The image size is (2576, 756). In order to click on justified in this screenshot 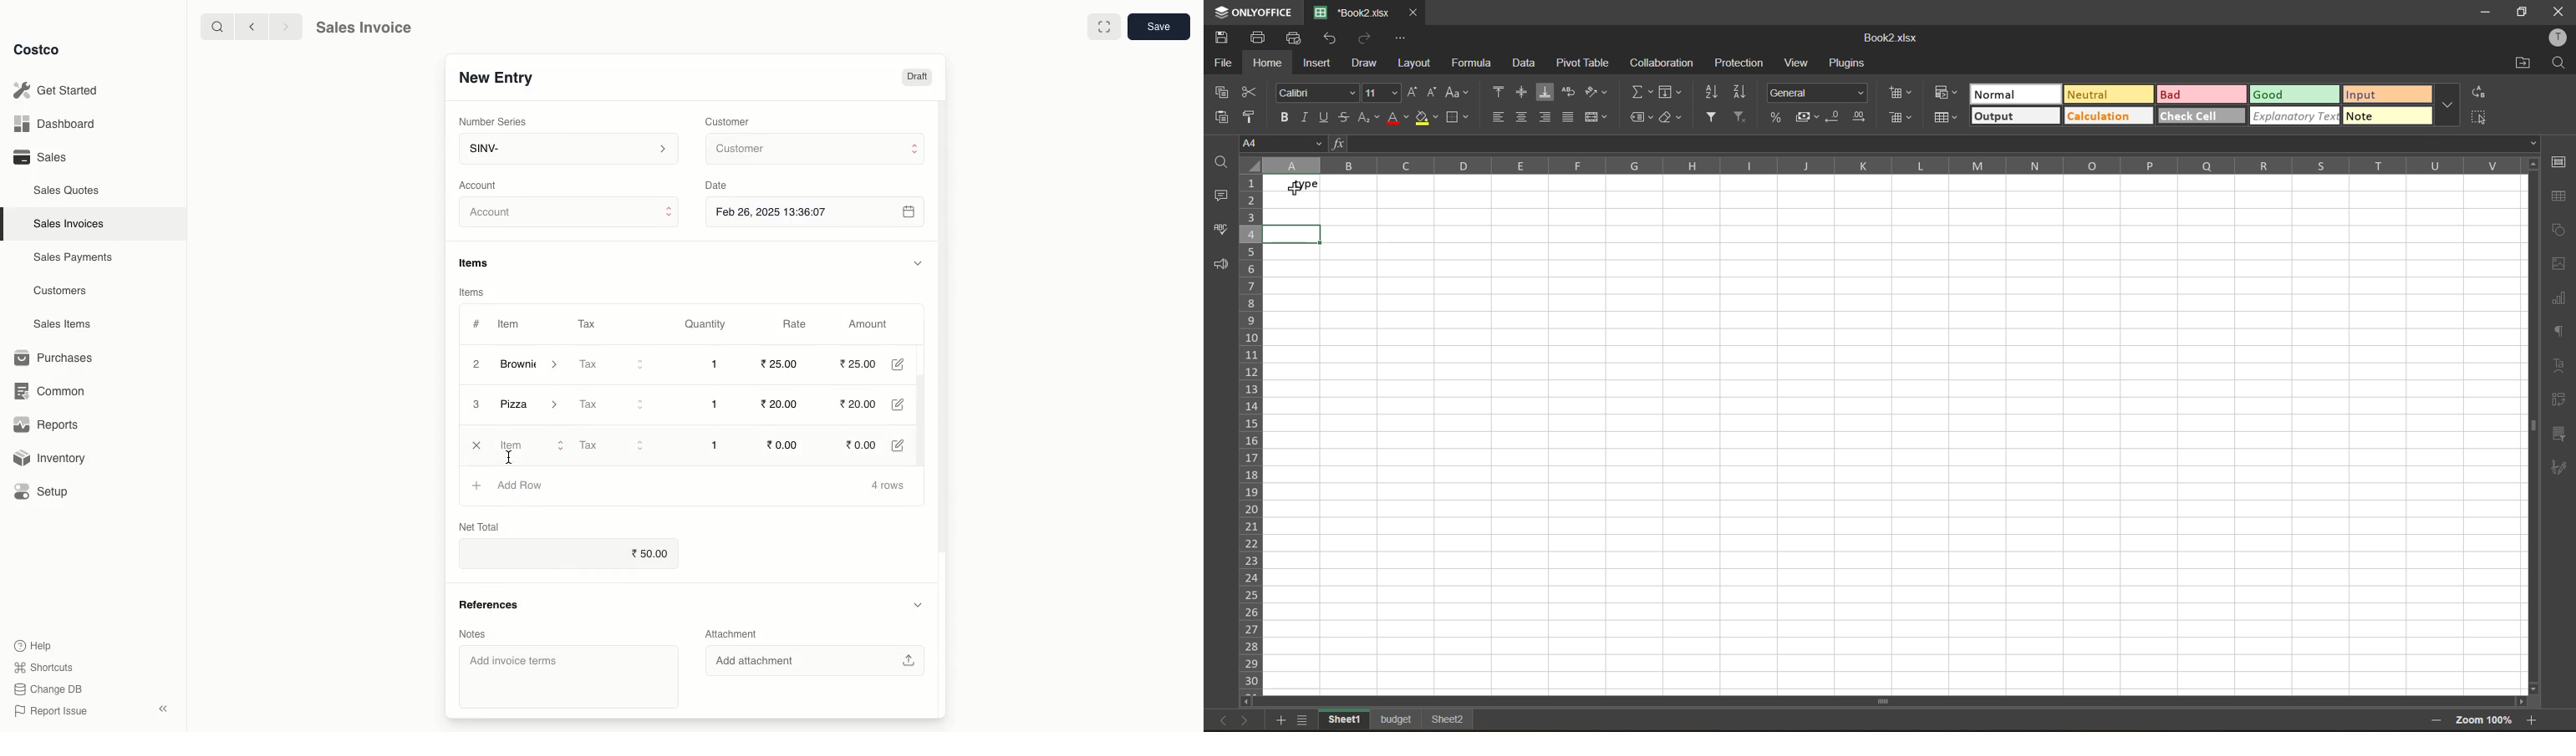, I will do `click(1569, 117)`.